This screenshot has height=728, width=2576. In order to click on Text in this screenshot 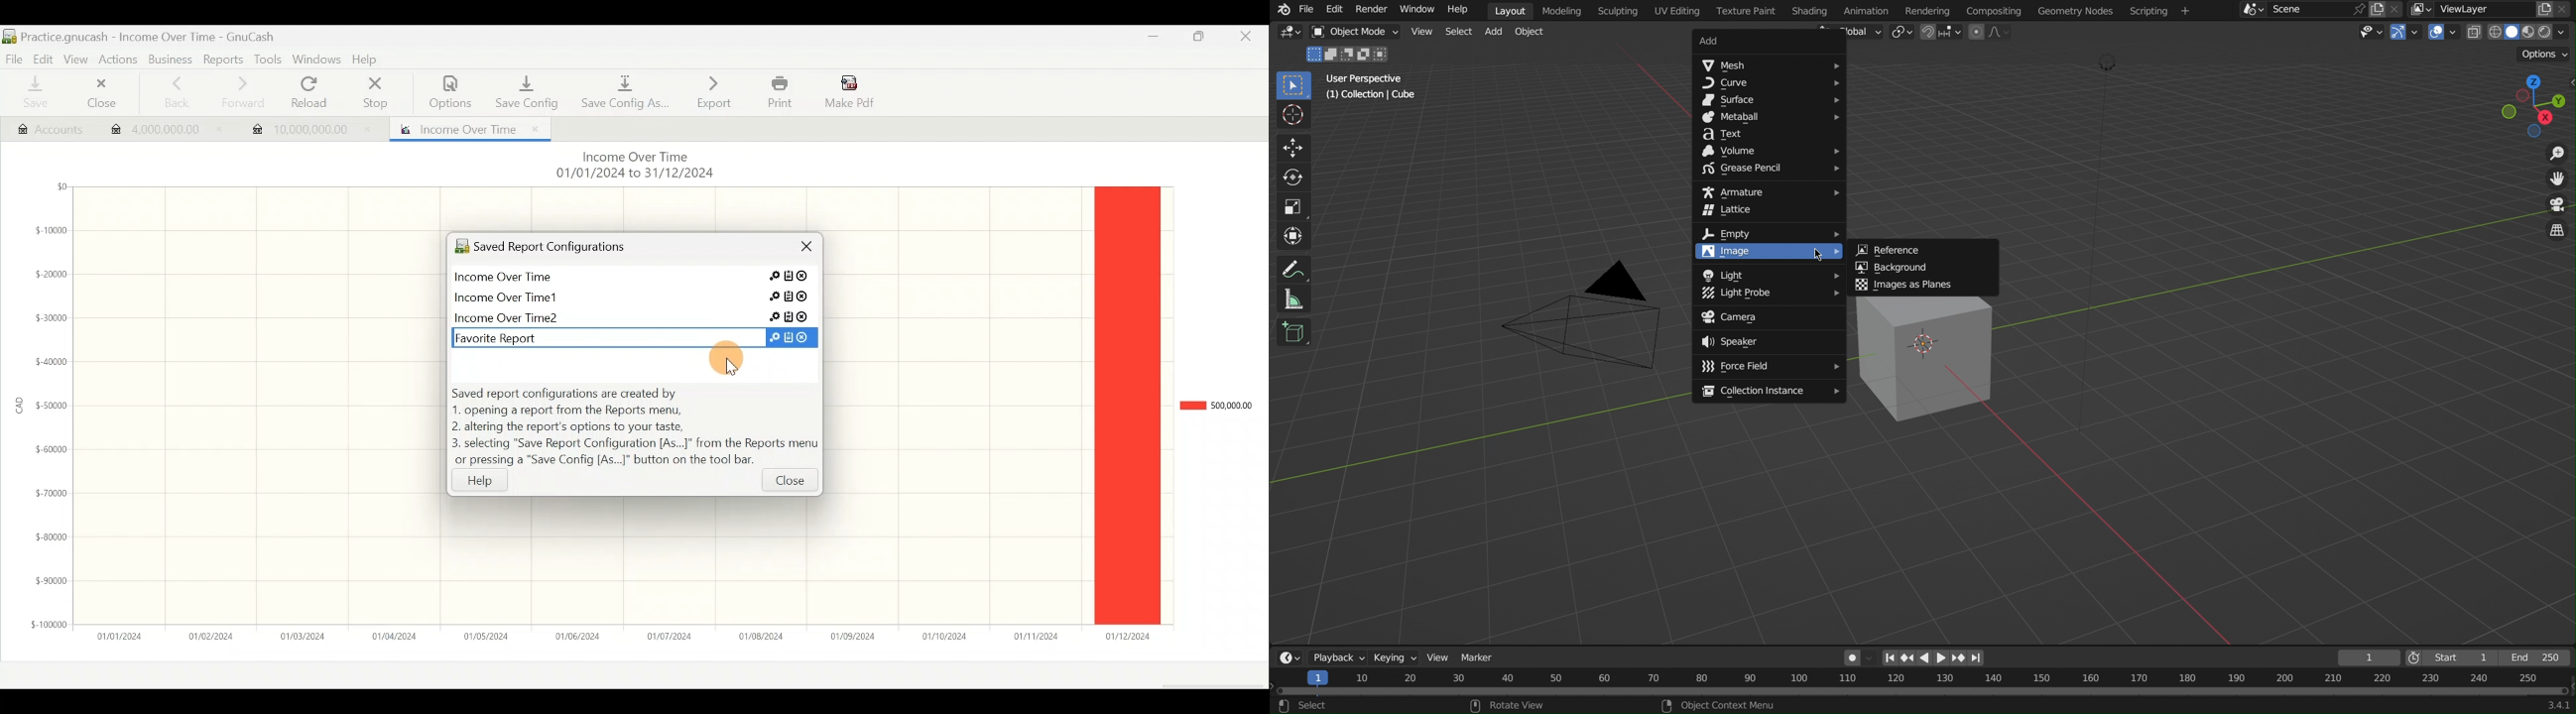, I will do `click(1770, 135)`.